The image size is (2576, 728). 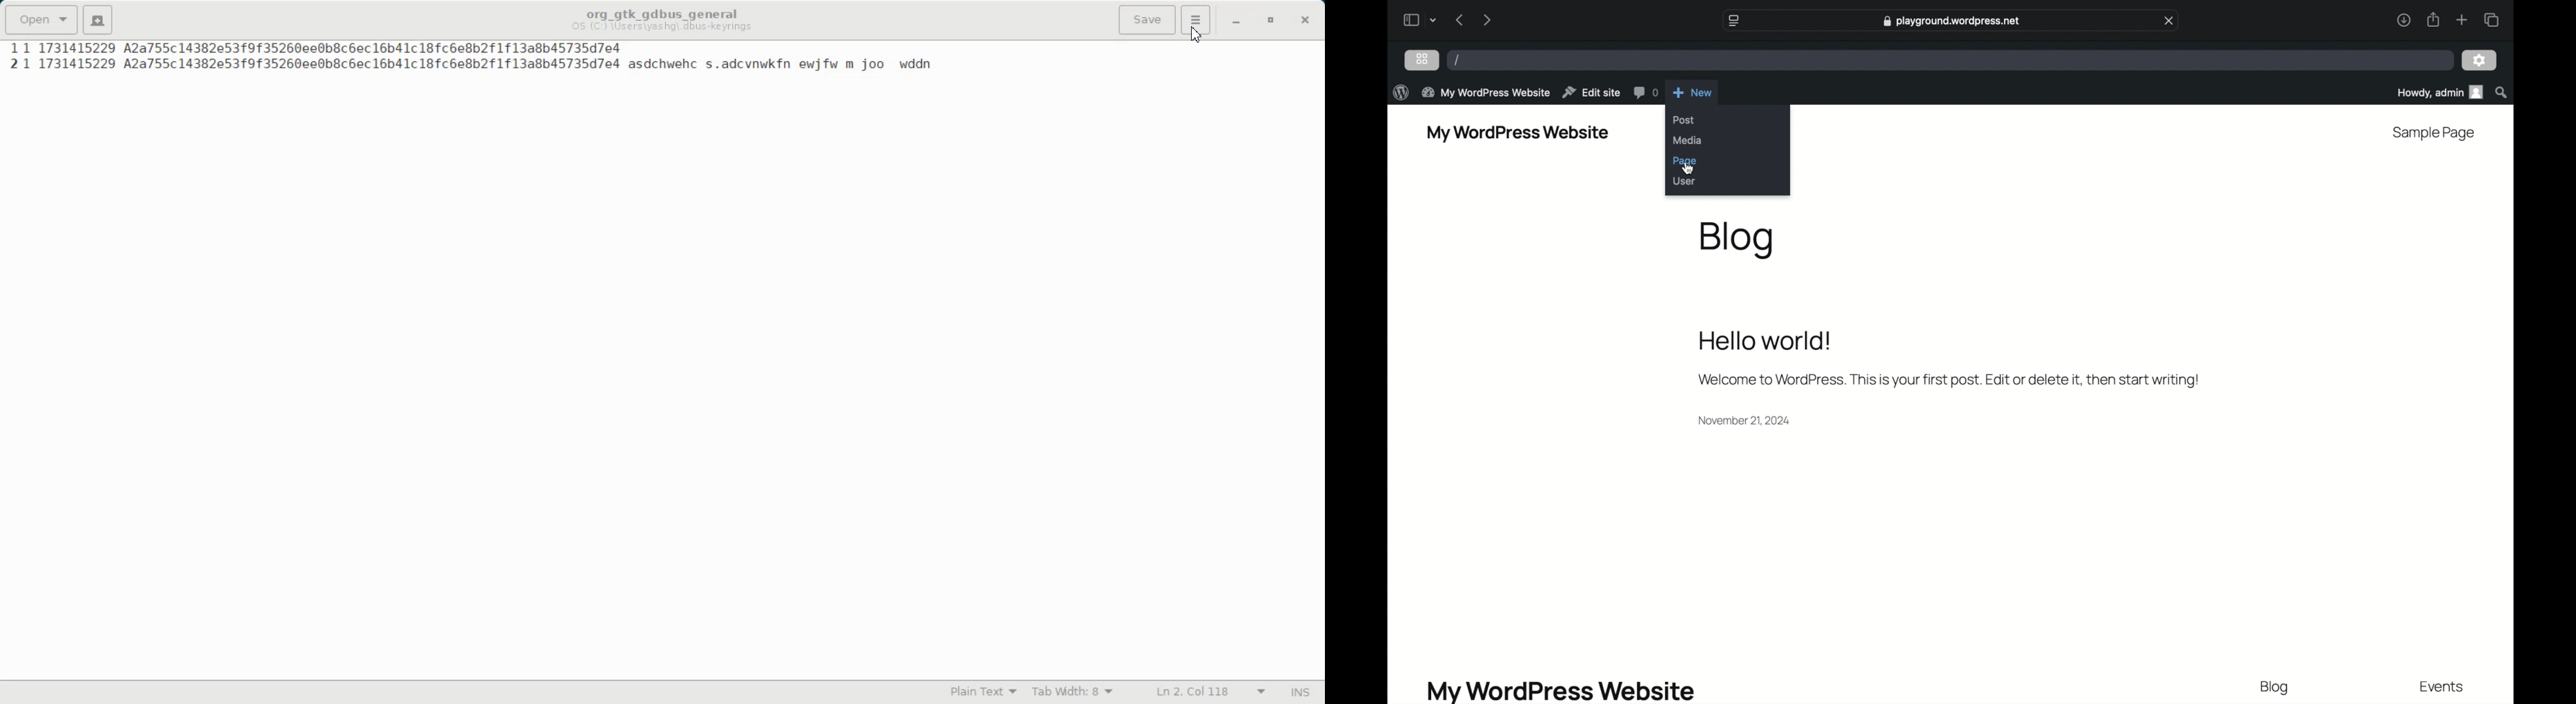 What do you see at coordinates (1733, 20) in the screenshot?
I see `website settings` at bounding box center [1733, 20].